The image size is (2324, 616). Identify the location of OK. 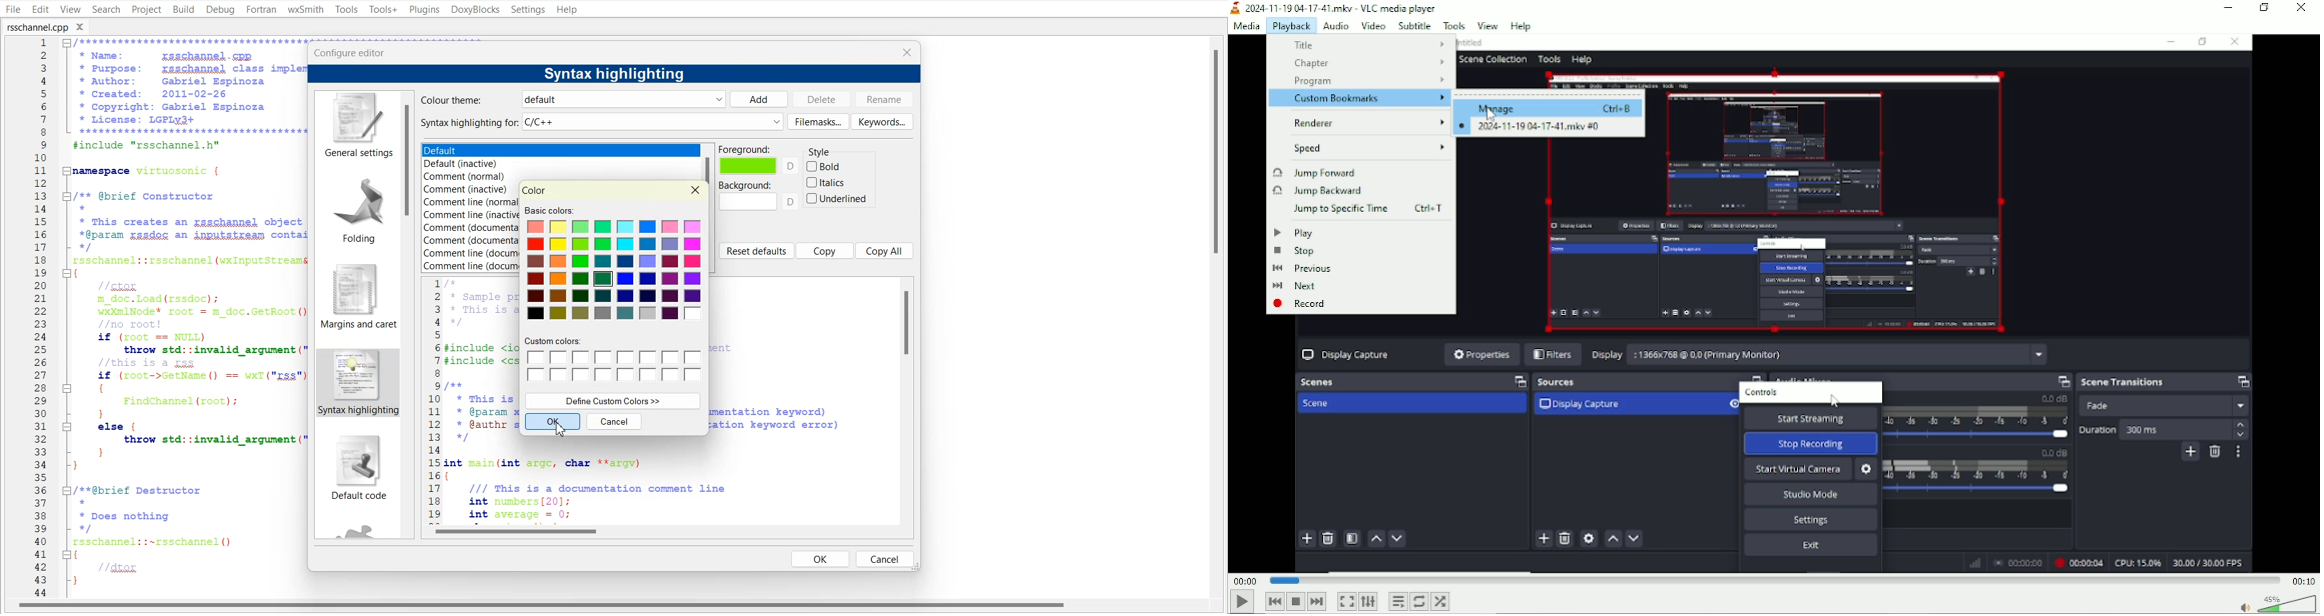
(821, 558).